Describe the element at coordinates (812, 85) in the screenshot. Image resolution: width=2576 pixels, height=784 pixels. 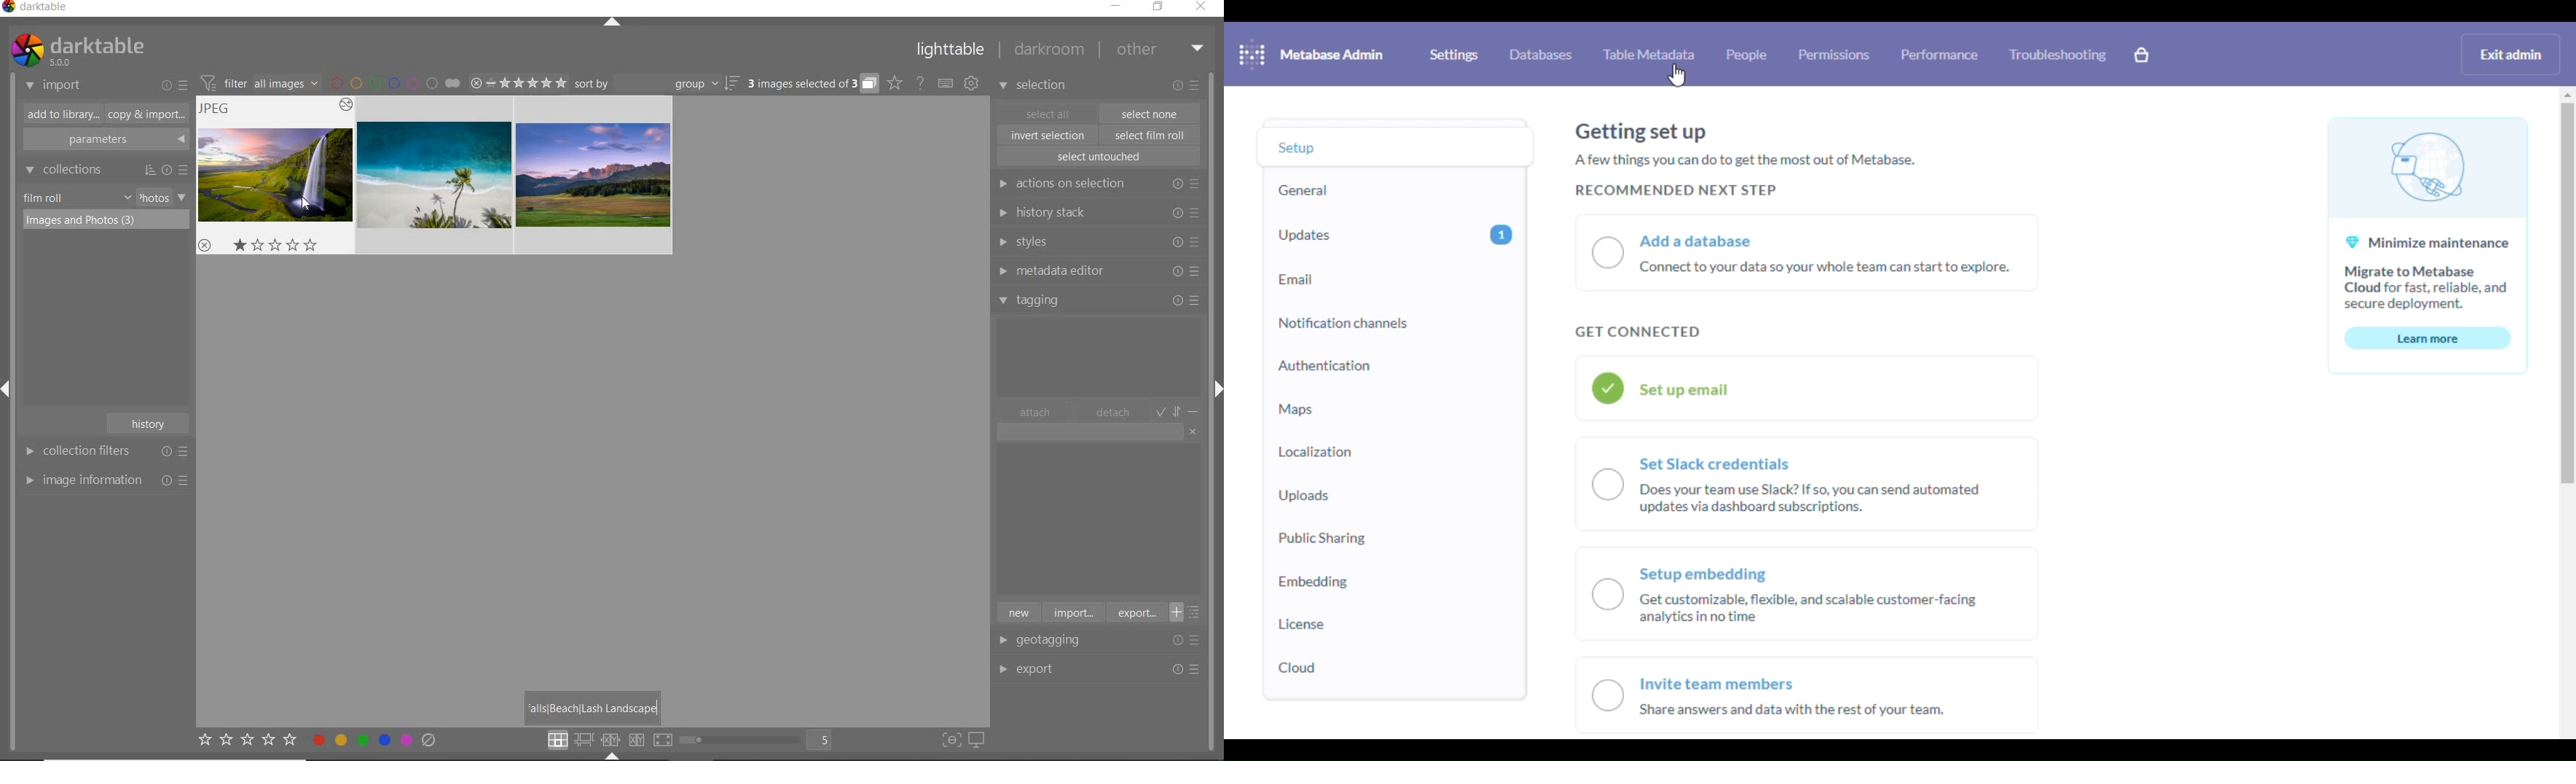
I see `expand grouped images` at that location.